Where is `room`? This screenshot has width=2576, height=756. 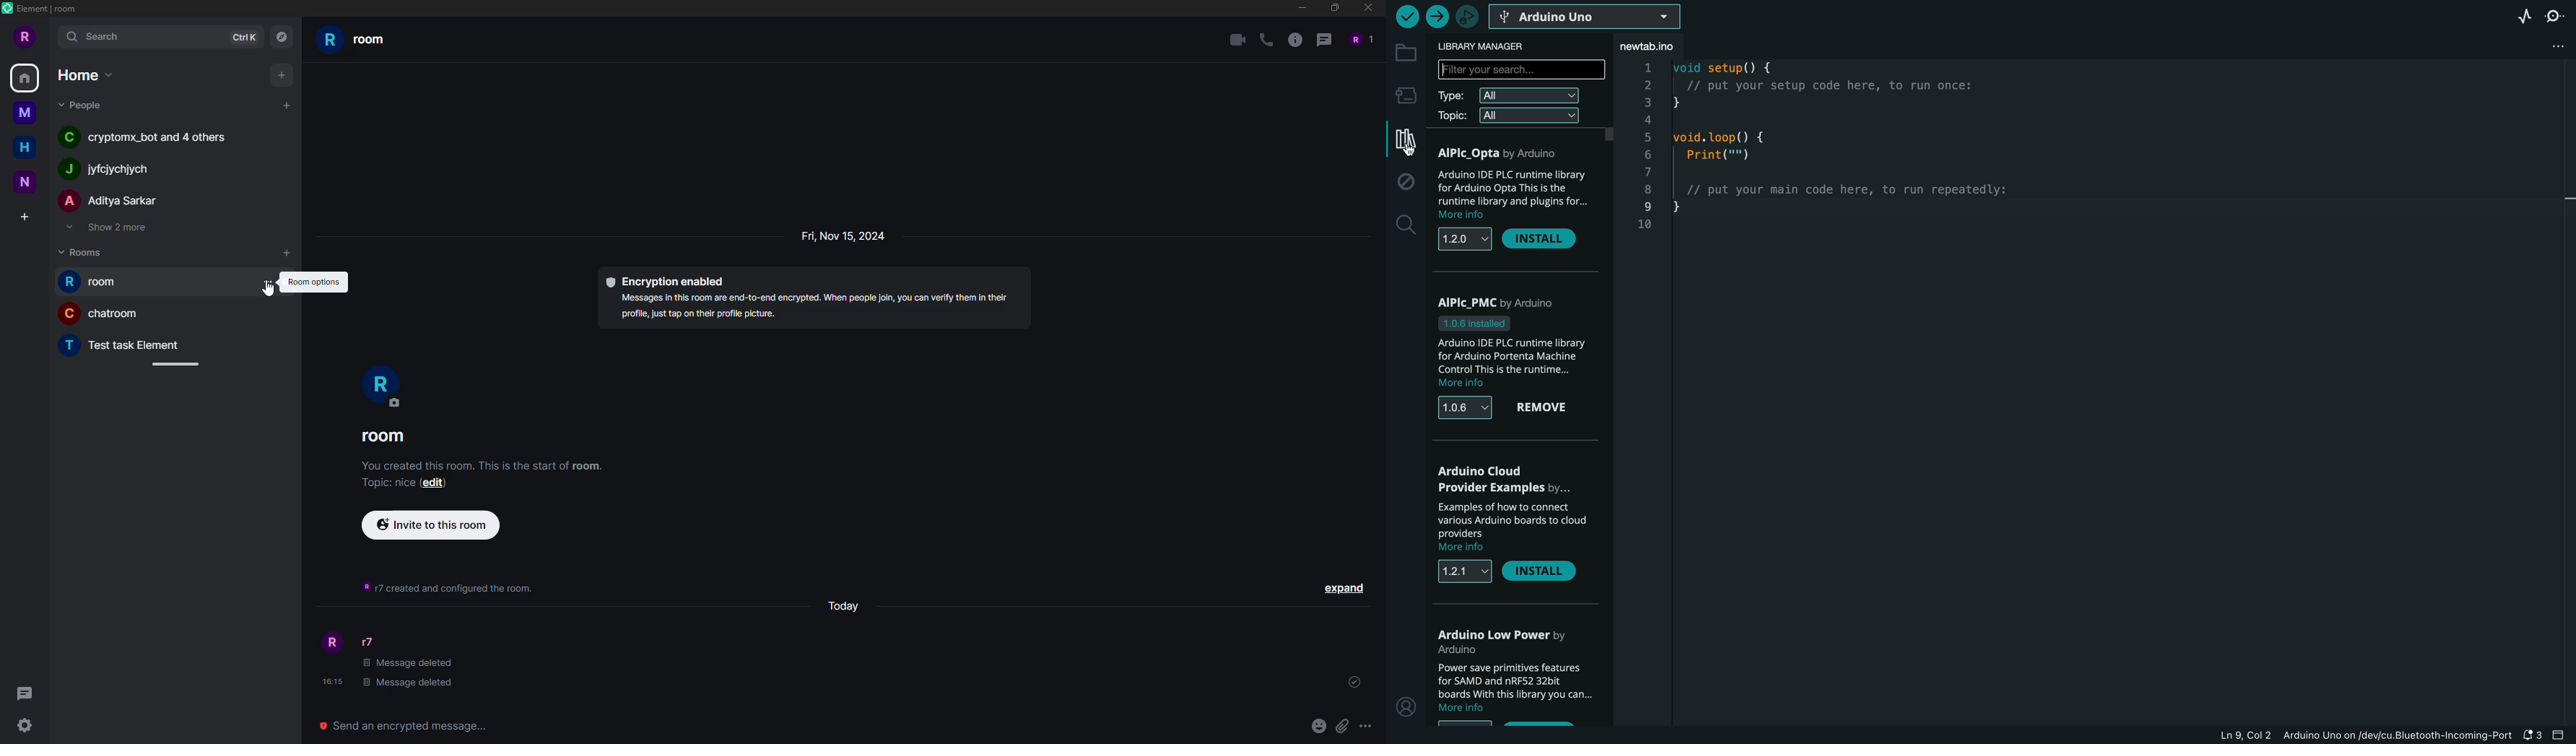
room is located at coordinates (384, 436).